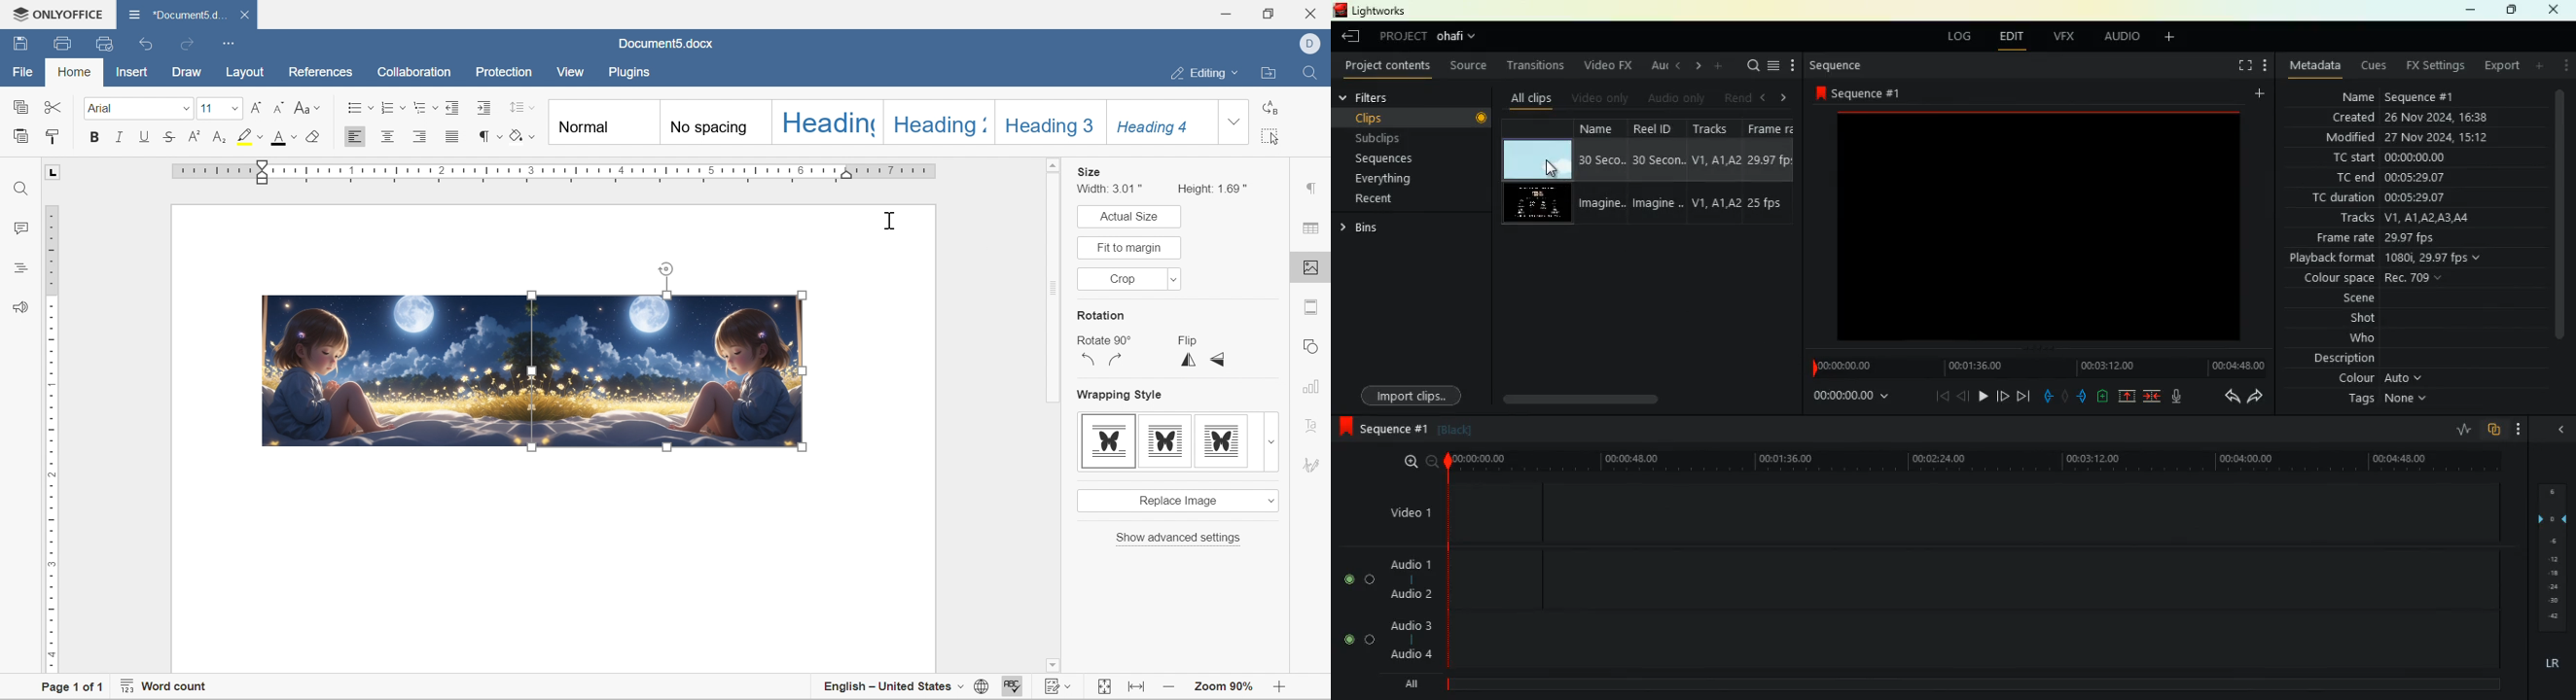 This screenshot has height=700, width=2576. Describe the element at coordinates (425, 107) in the screenshot. I see `multilevel list` at that location.